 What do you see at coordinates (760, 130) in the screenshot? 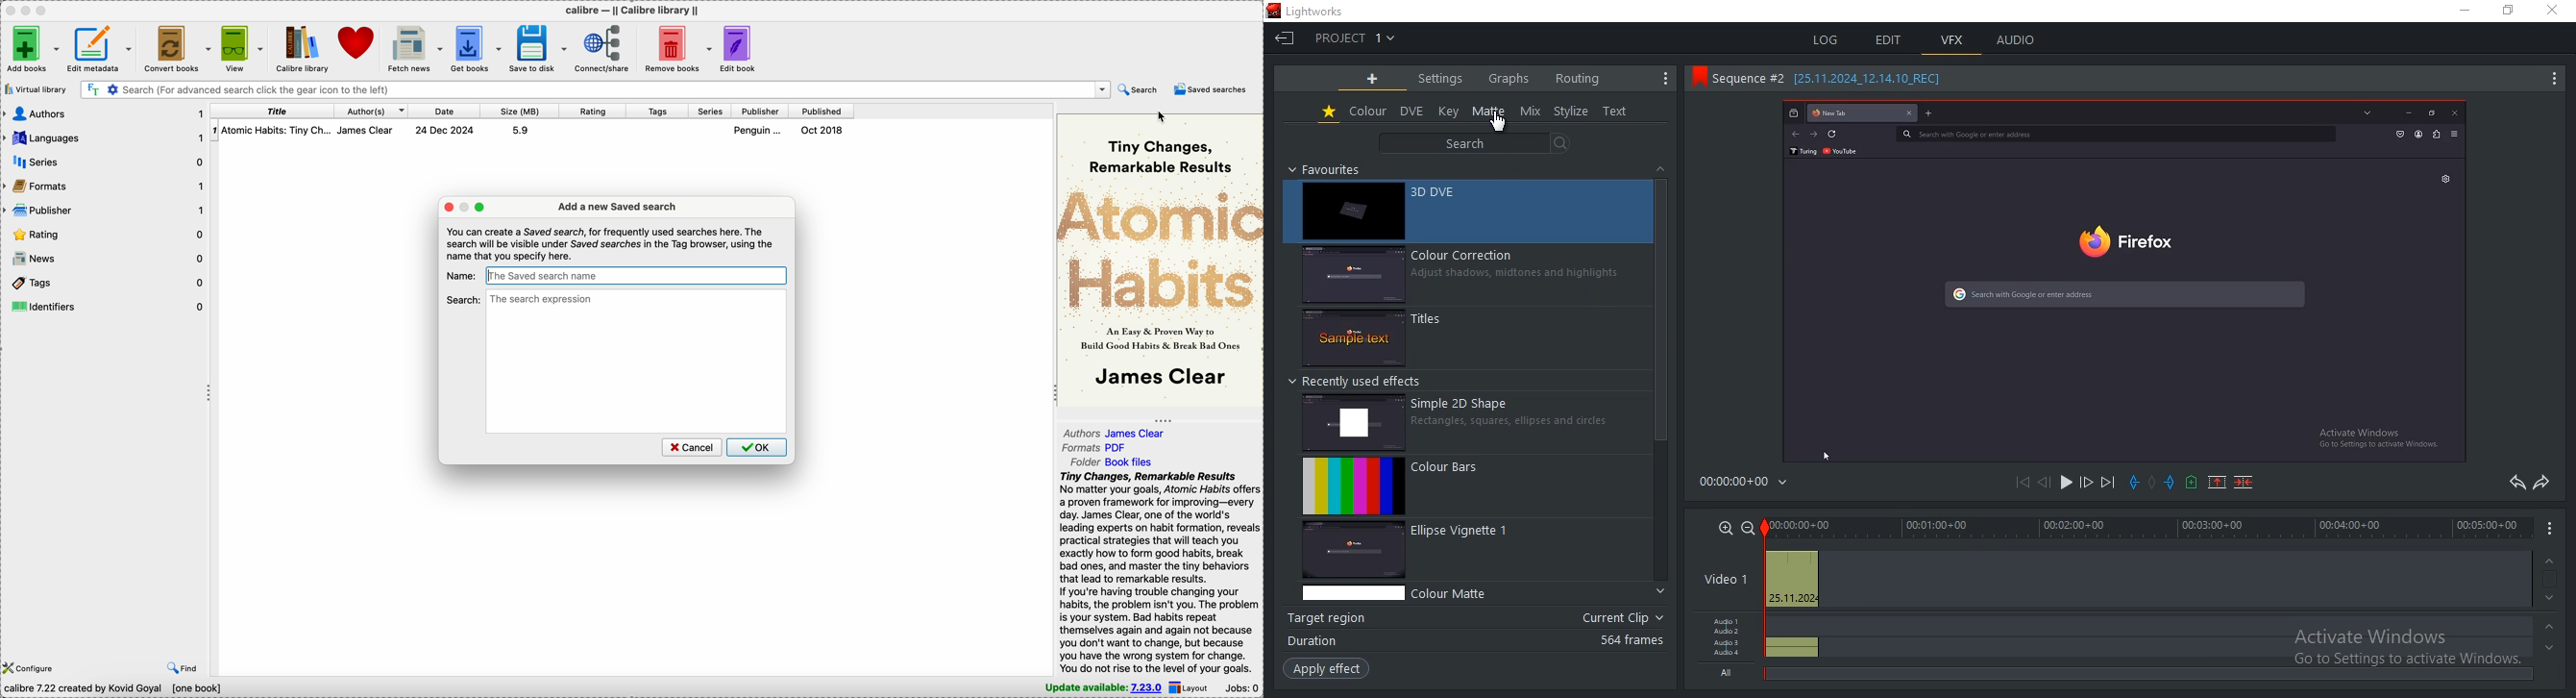
I see `penguin...` at bounding box center [760, 130].